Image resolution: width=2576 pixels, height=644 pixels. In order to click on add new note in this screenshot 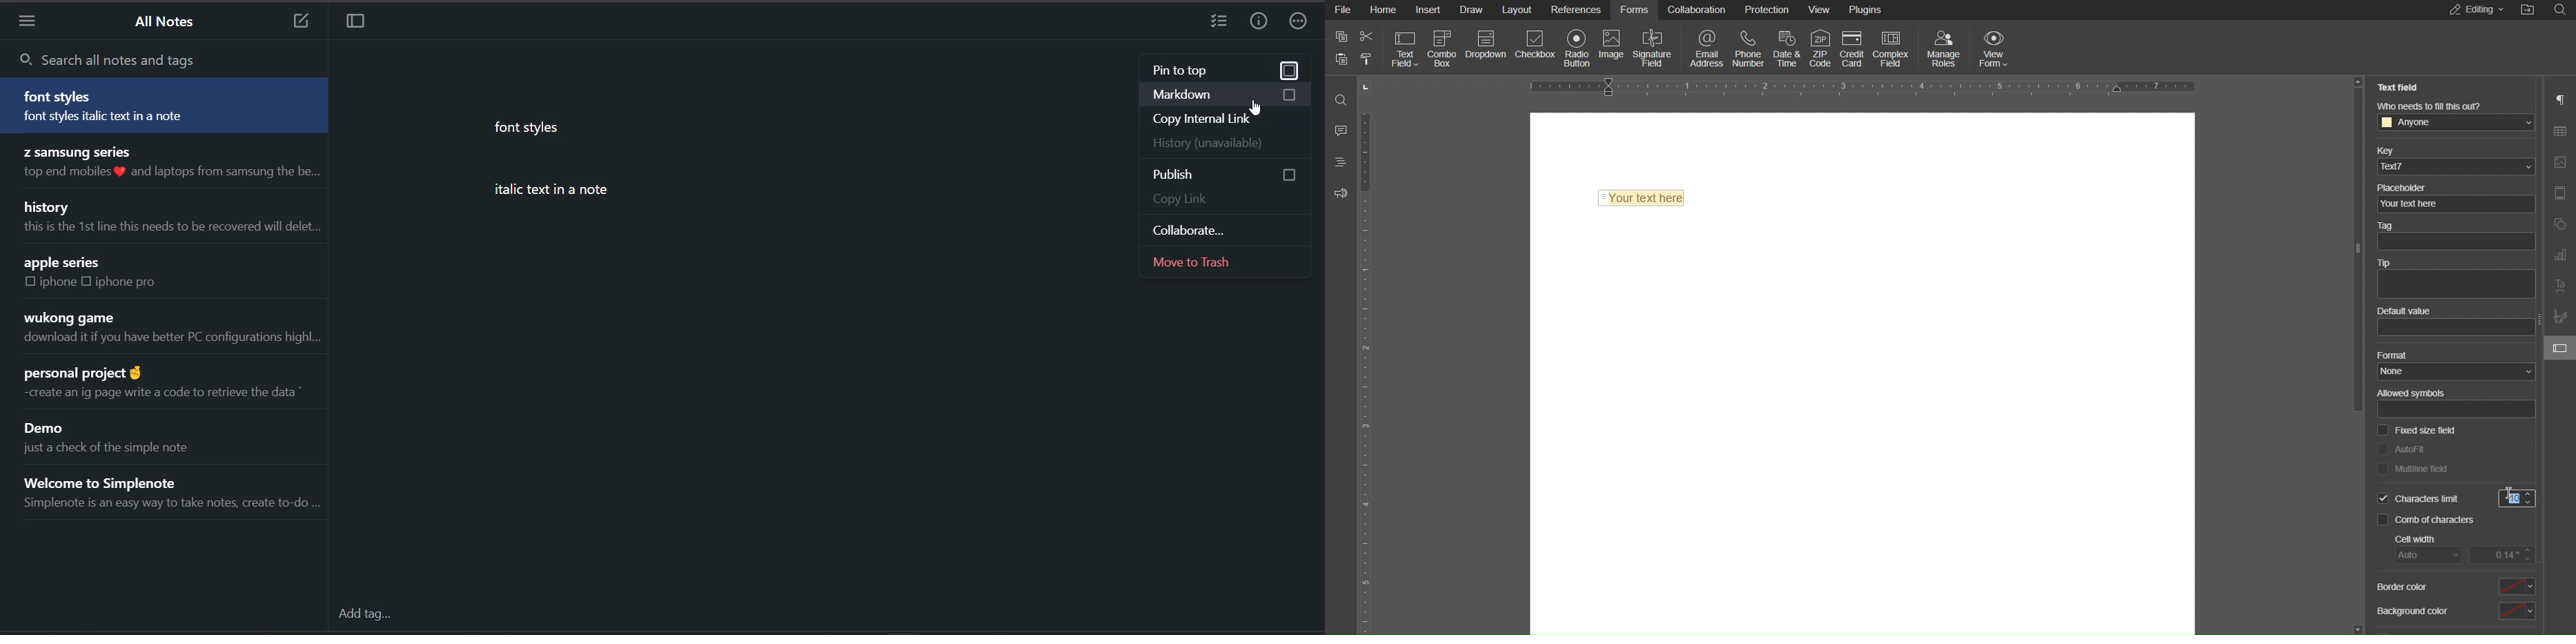, I will do `click(299, 22)`.